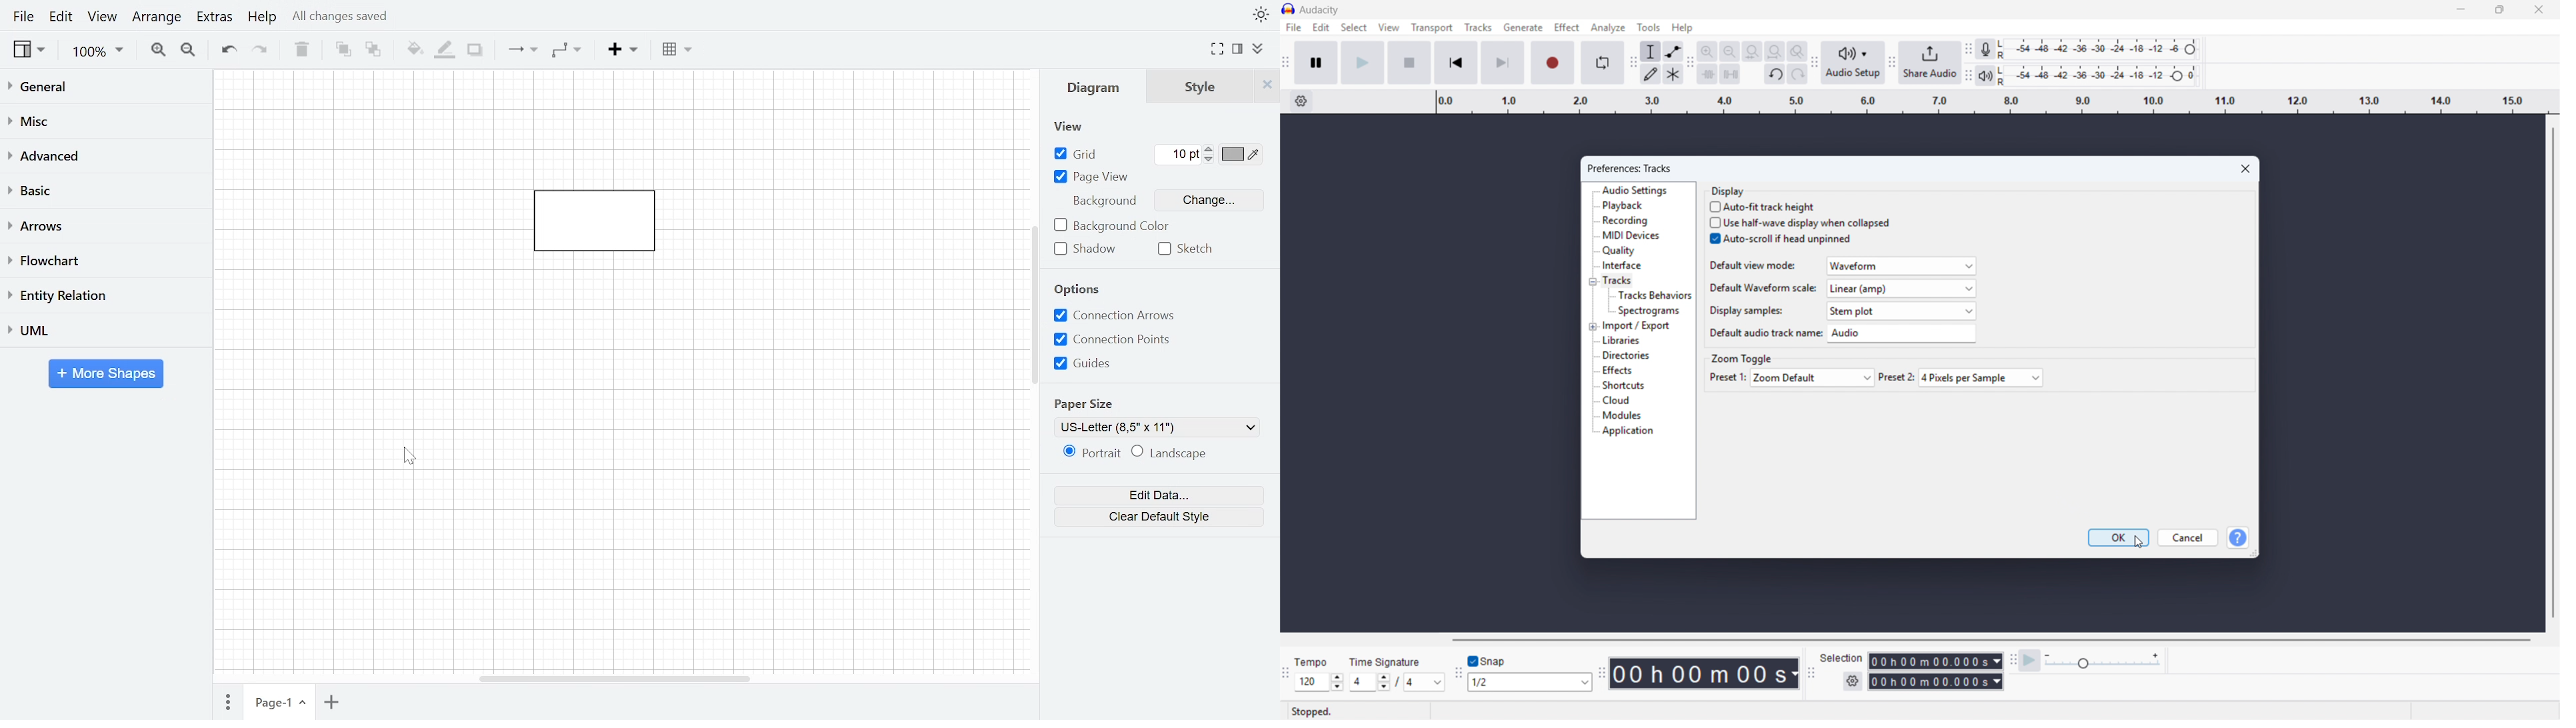 This screenshot has height=728, width=2576. What do you see at coordinates (1171, 453) in the screenshot?
I see `Landscape` at bounding box center [1171, 453].